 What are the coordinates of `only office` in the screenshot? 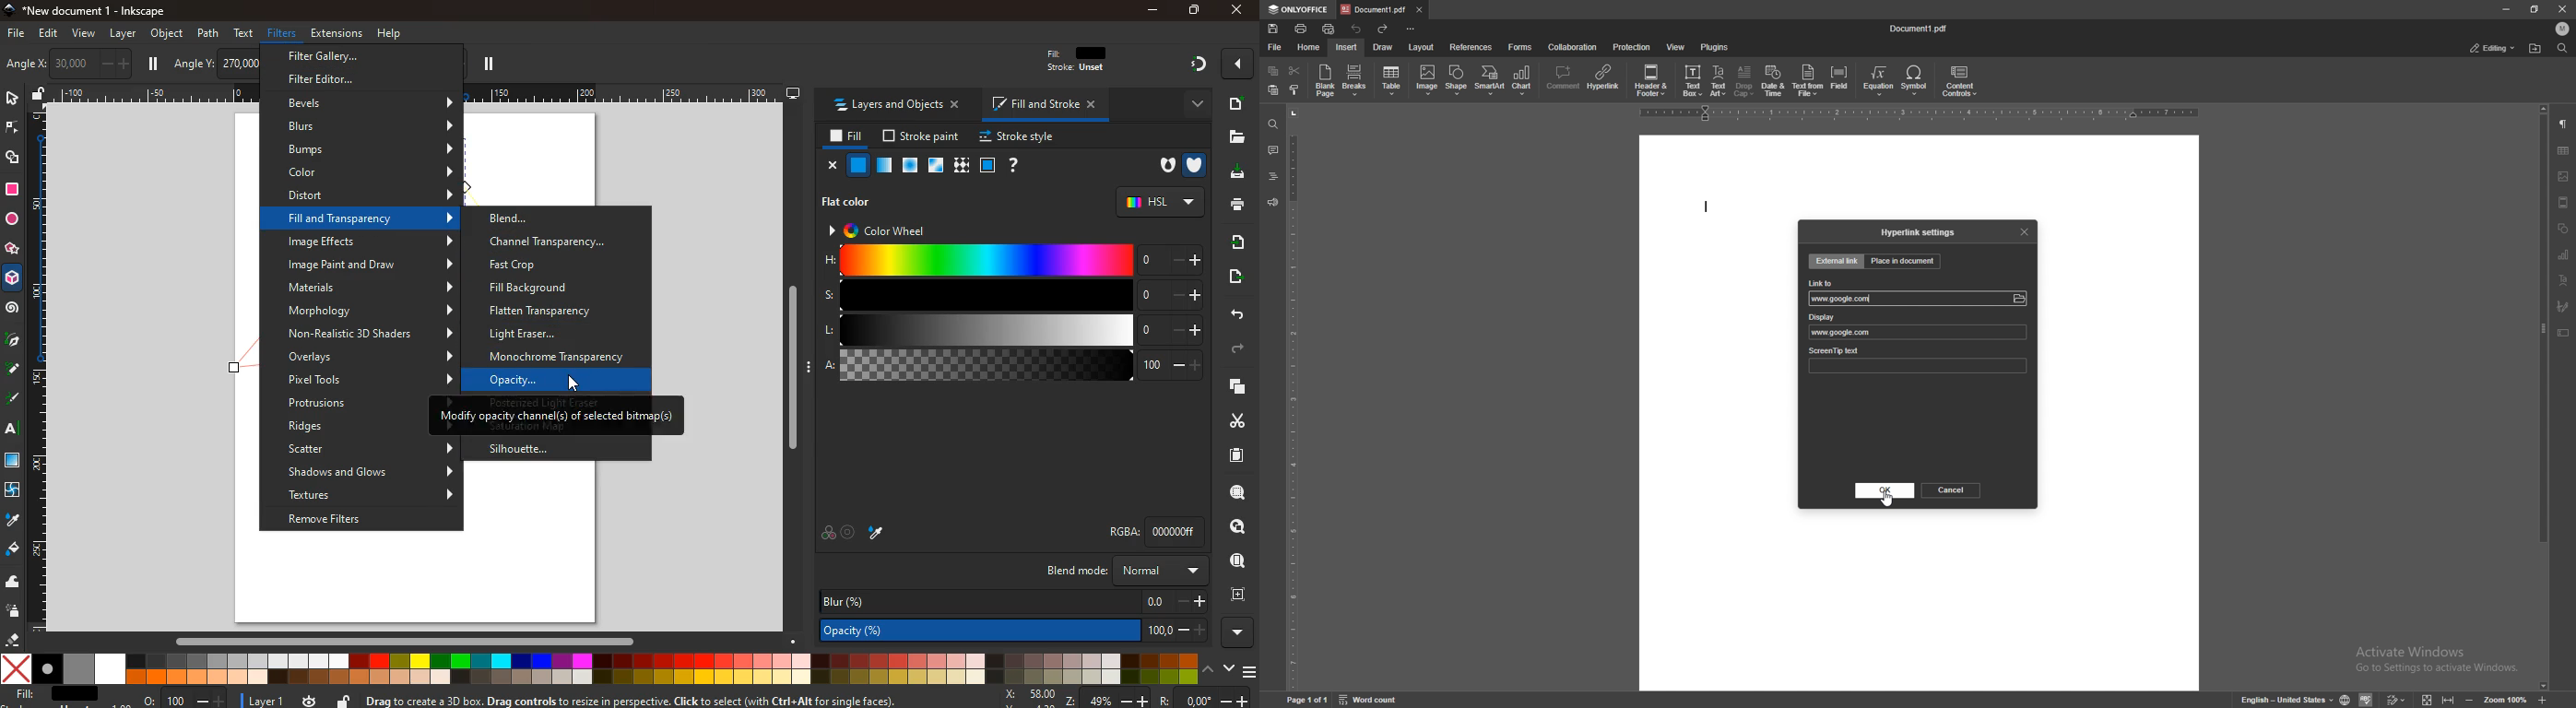 It's located at (1300, 10).